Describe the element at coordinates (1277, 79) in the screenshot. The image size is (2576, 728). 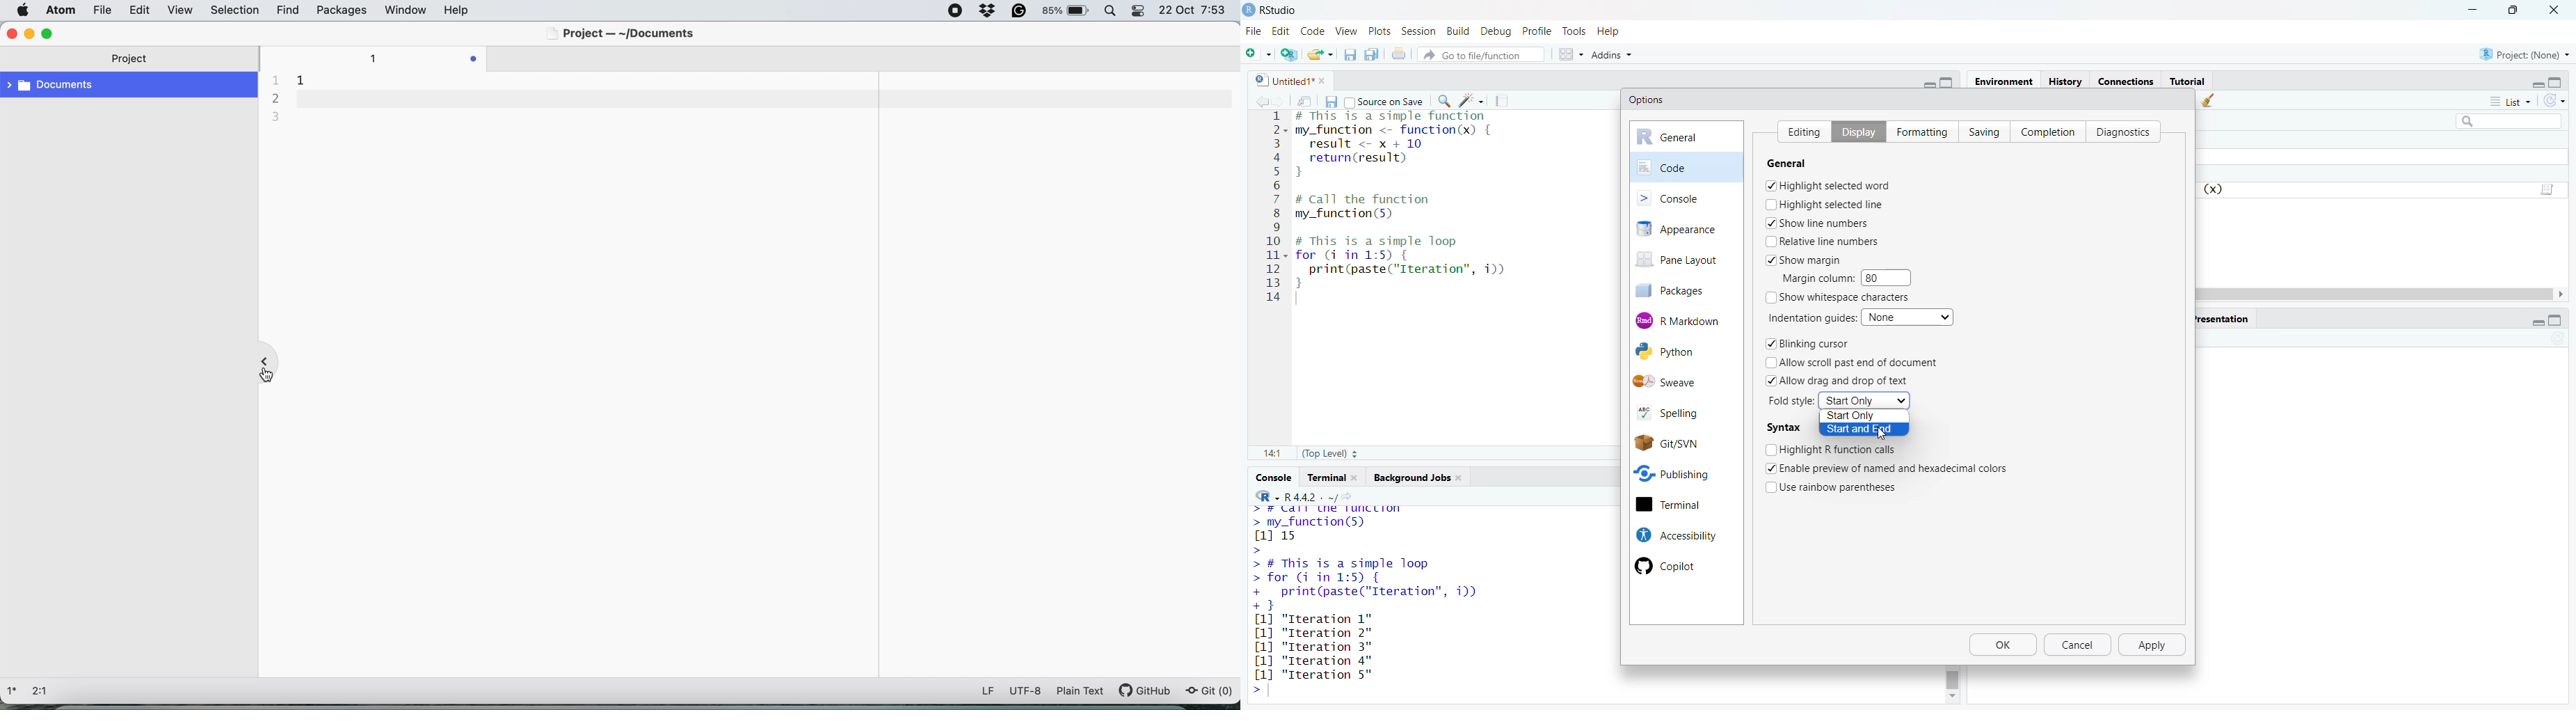
I see `untitled` at that location.